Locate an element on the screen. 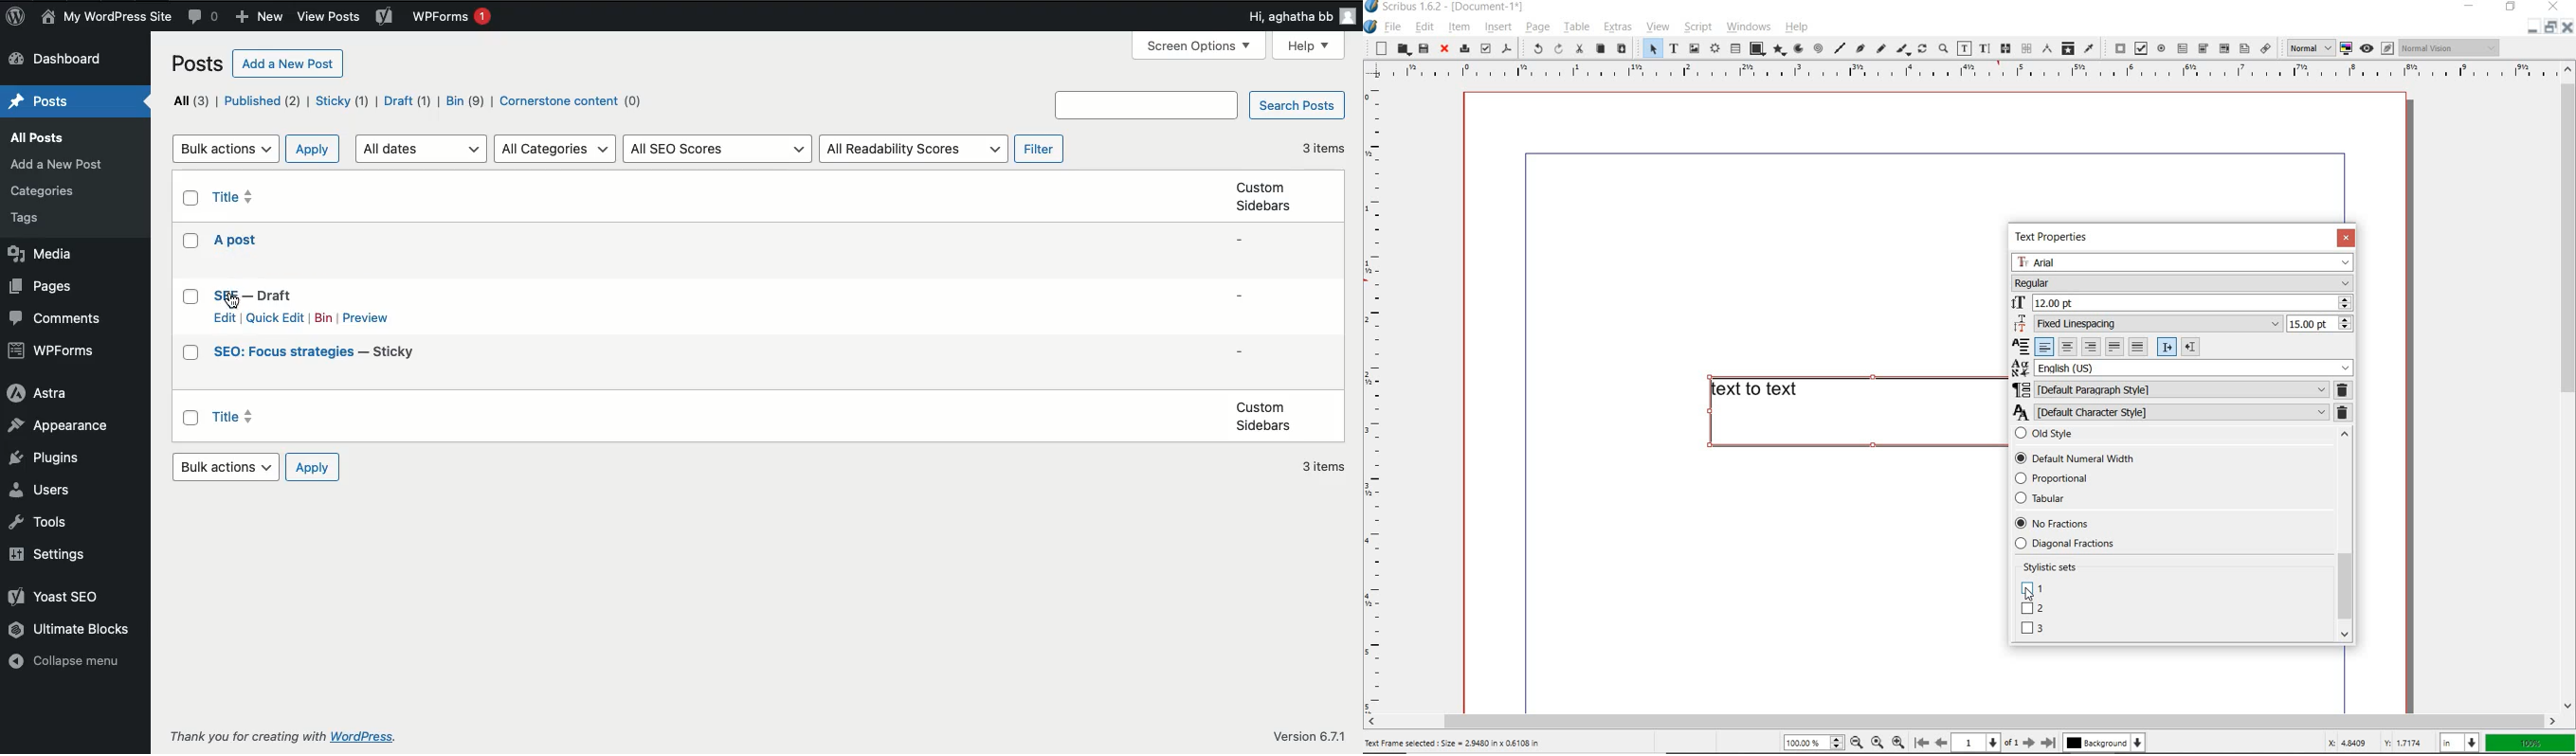 The image size is (2576, 756). pdf text field is located at coordinates (2182, 48).